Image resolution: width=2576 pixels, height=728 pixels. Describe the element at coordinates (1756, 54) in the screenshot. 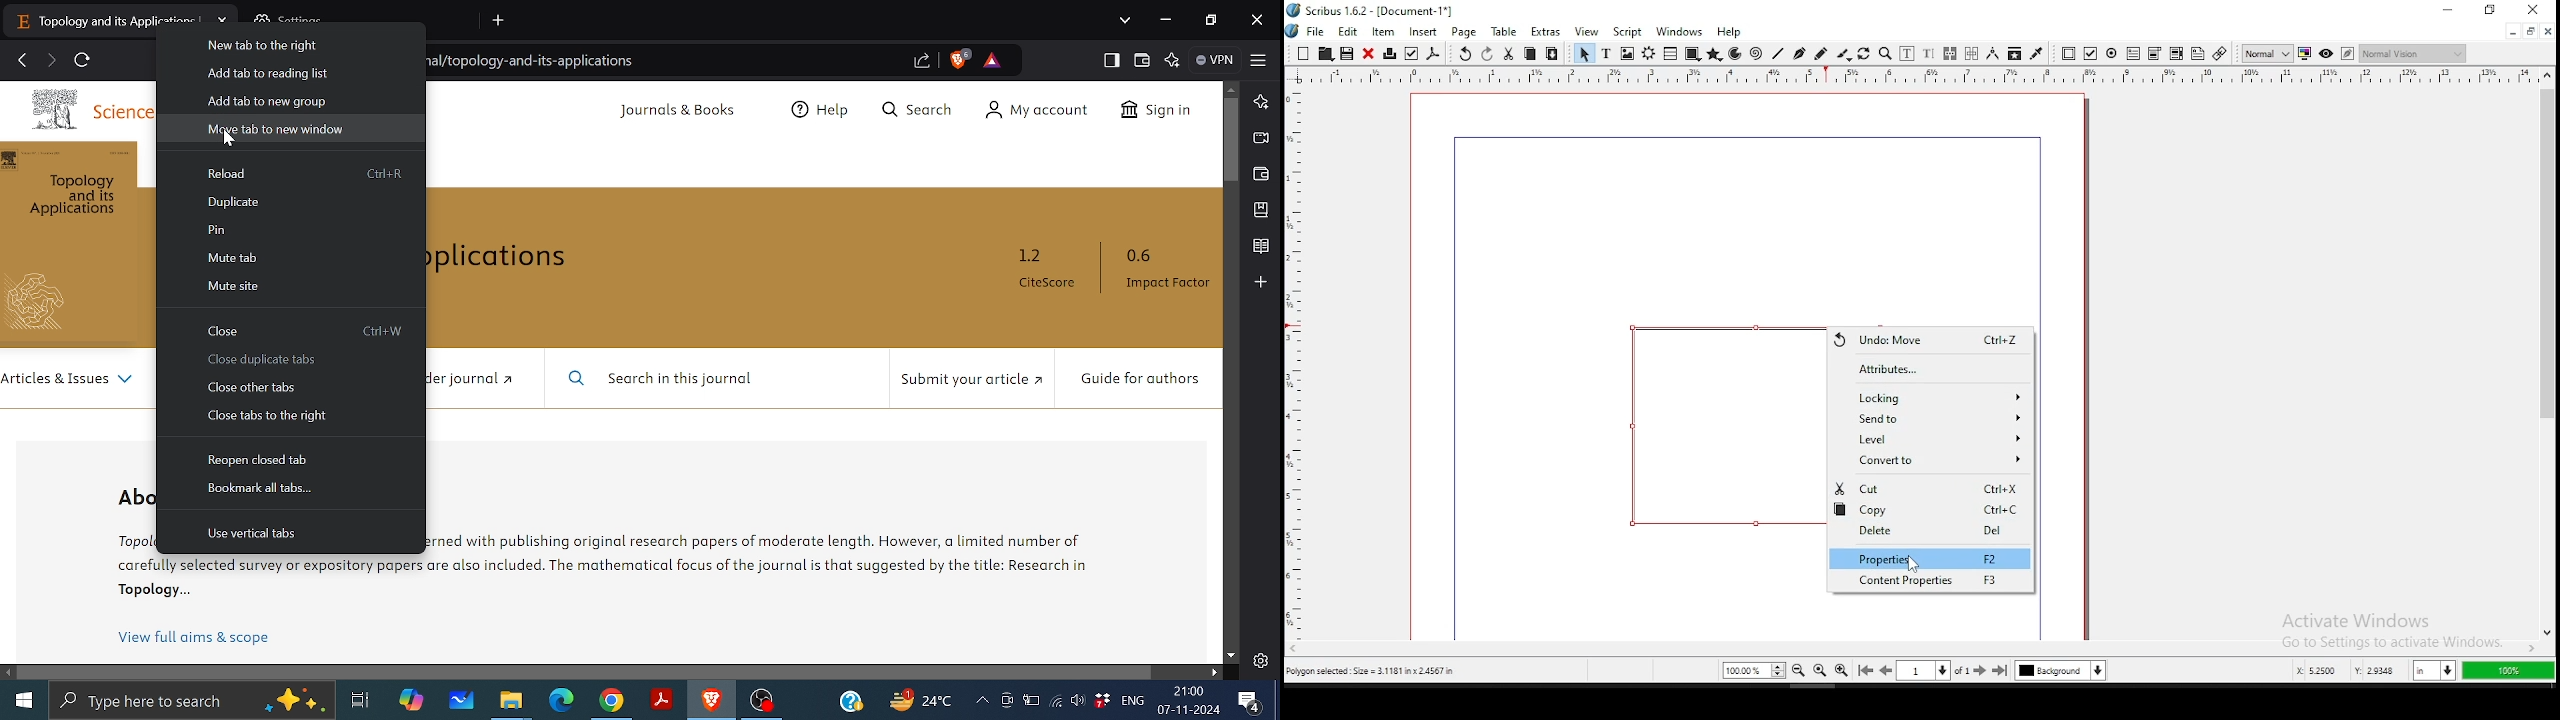

I see `spiral` at that location.